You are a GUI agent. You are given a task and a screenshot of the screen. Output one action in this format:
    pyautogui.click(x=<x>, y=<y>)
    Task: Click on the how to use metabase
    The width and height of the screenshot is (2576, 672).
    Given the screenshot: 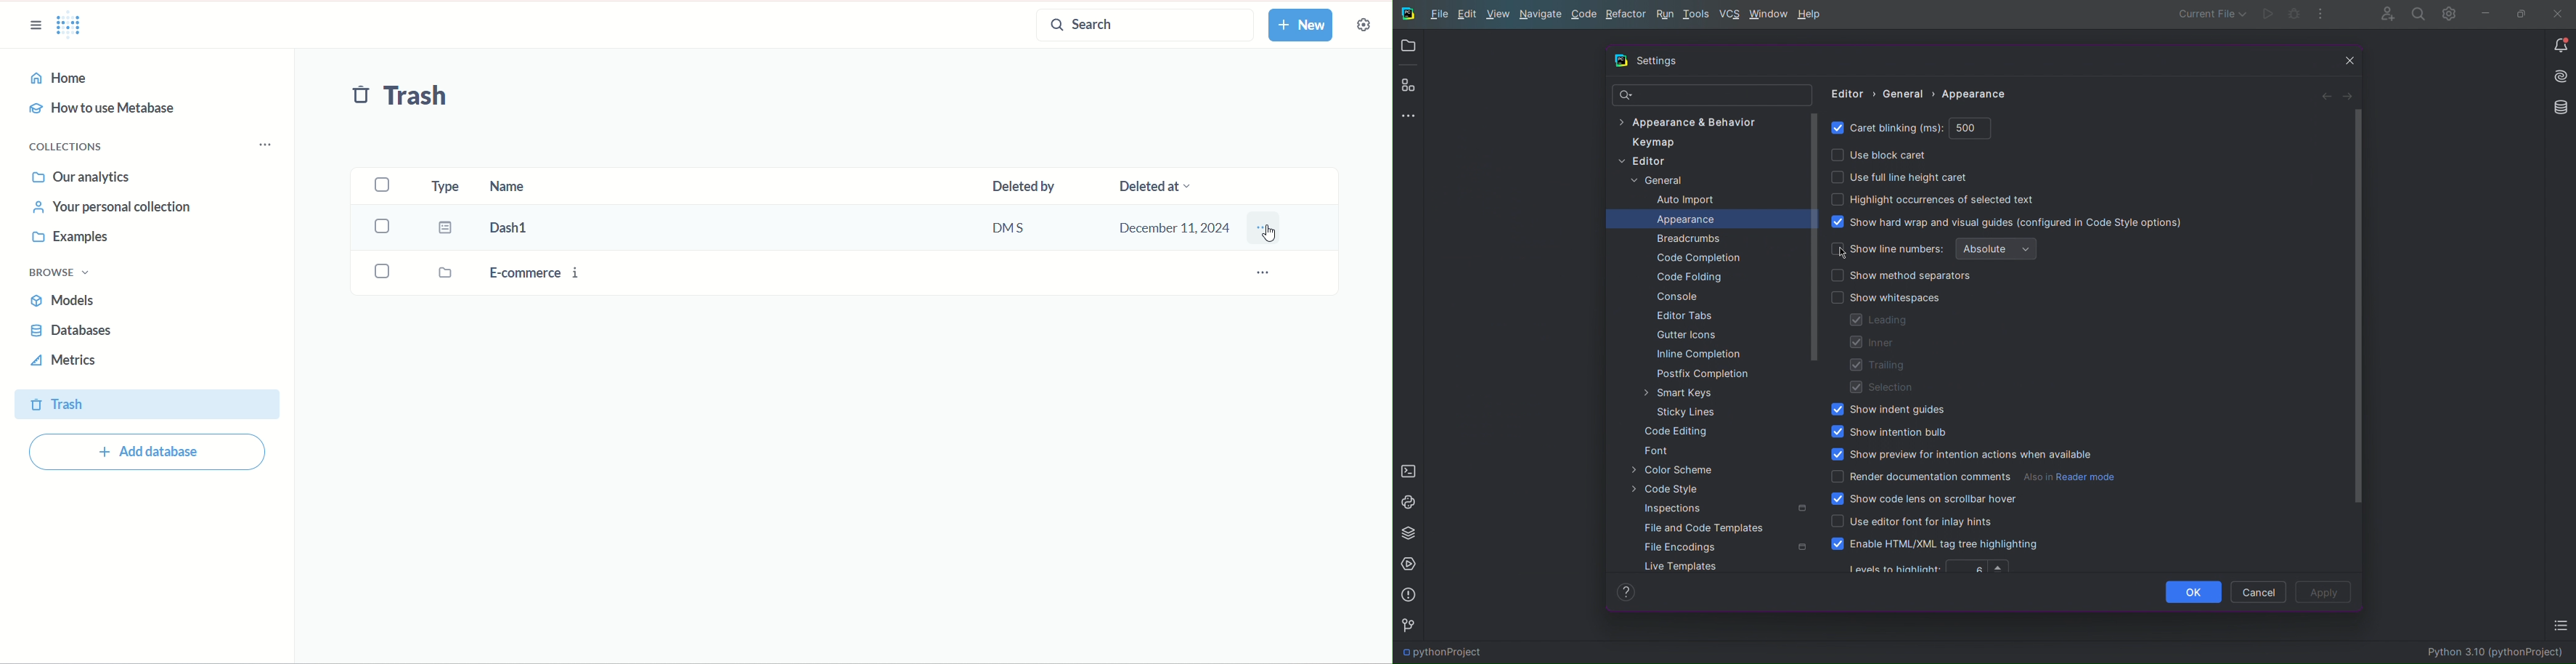 What is the action you would take?
    pyautogui.click(x=107, y=111)
    